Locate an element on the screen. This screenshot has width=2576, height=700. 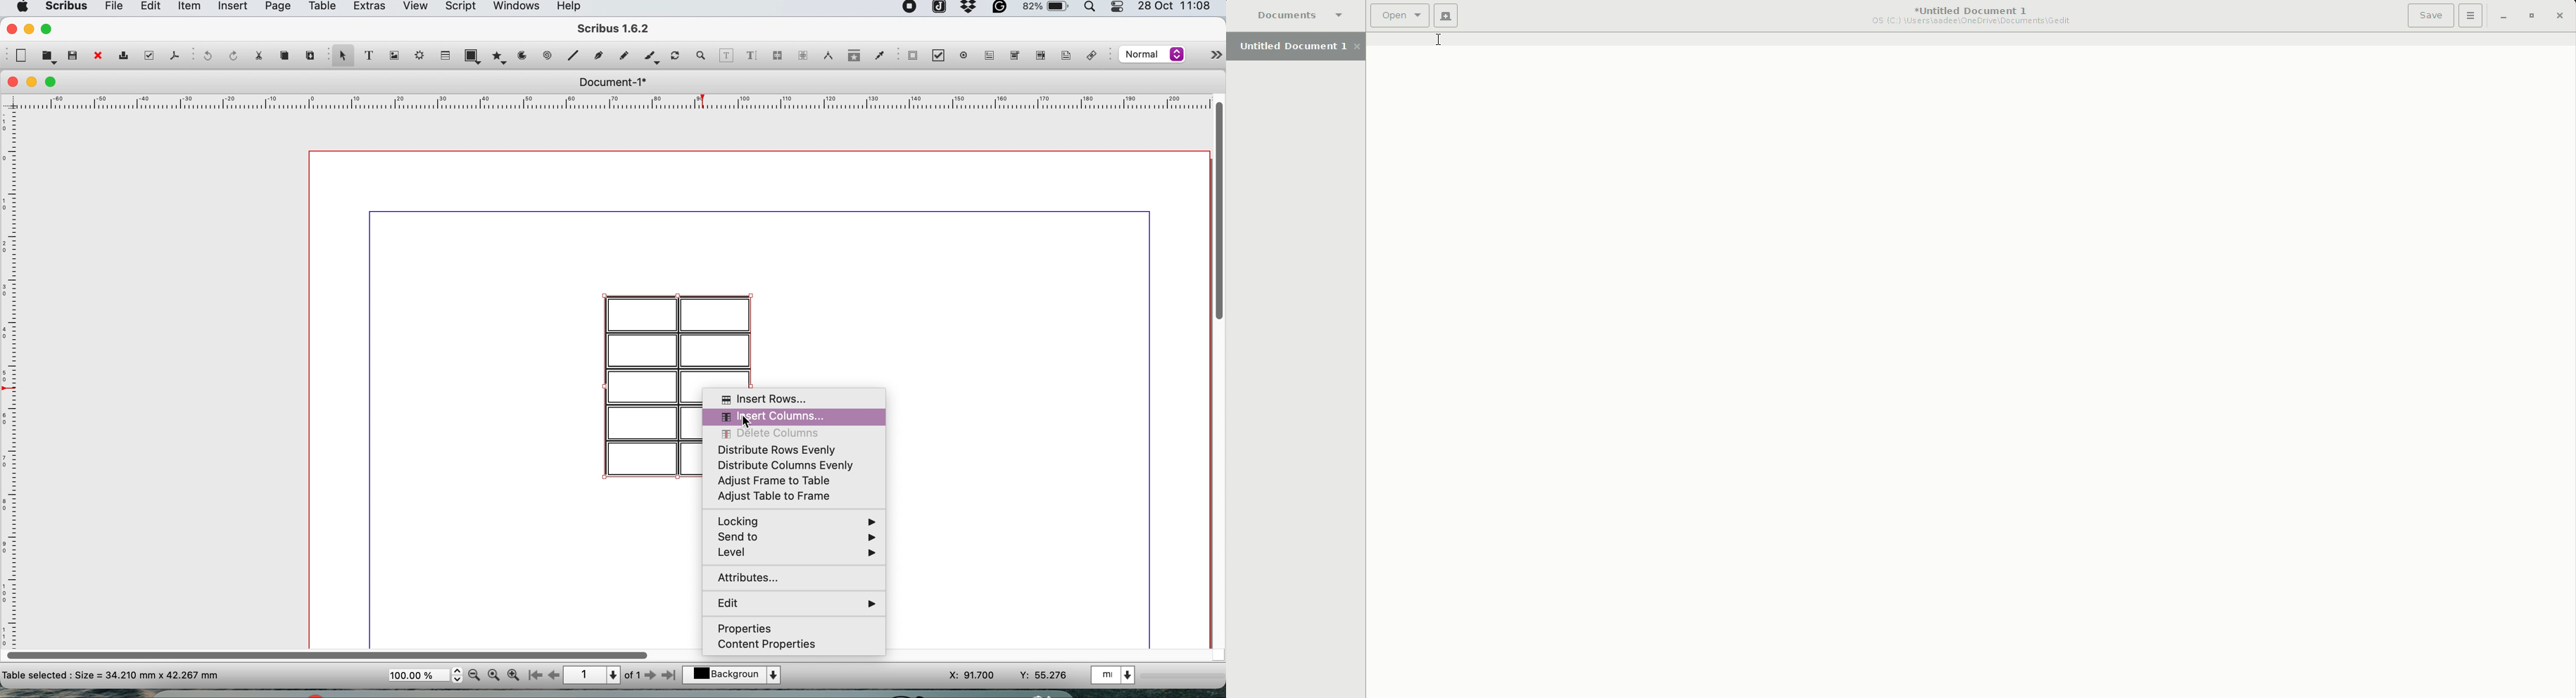
windows is located at coordinates (516, 9).